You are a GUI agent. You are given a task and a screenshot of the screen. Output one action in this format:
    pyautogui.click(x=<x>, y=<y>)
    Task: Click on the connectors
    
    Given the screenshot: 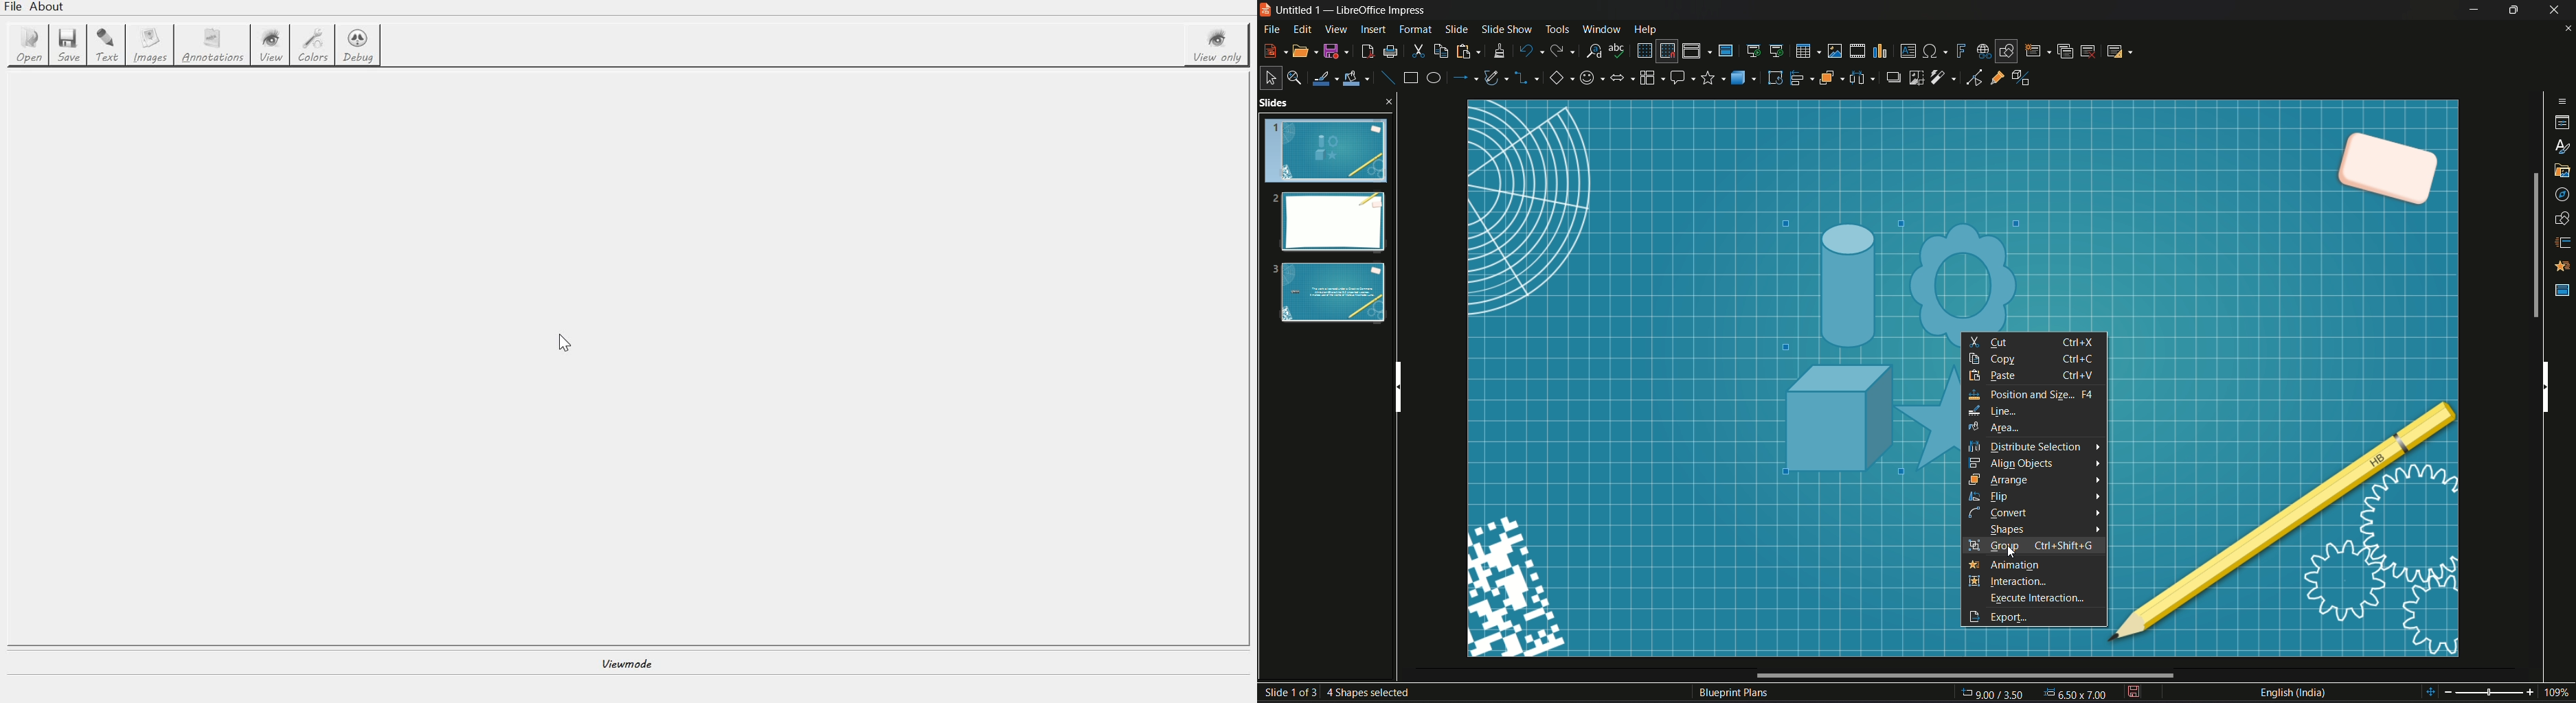 What is the action you would take?
    pyautogui.click(x=1527, y=79)
    